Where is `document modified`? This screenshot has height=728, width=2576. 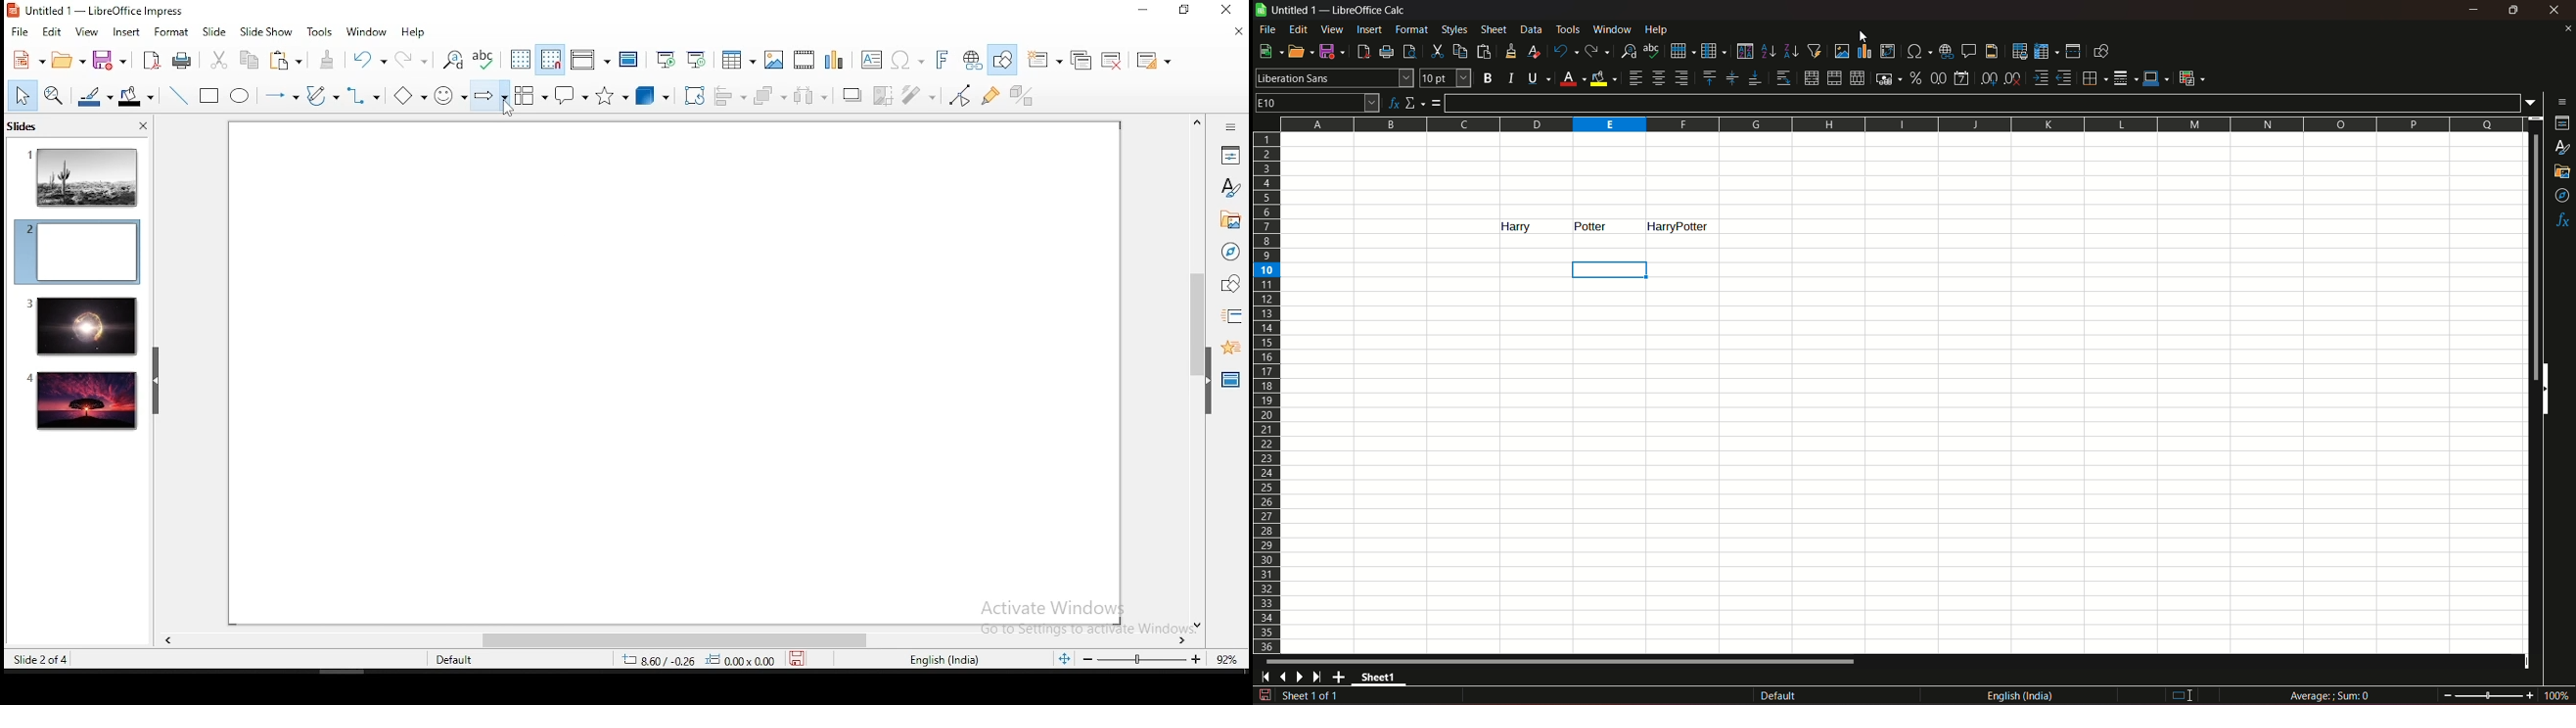
document modified is located at coordinates (1267, 695).